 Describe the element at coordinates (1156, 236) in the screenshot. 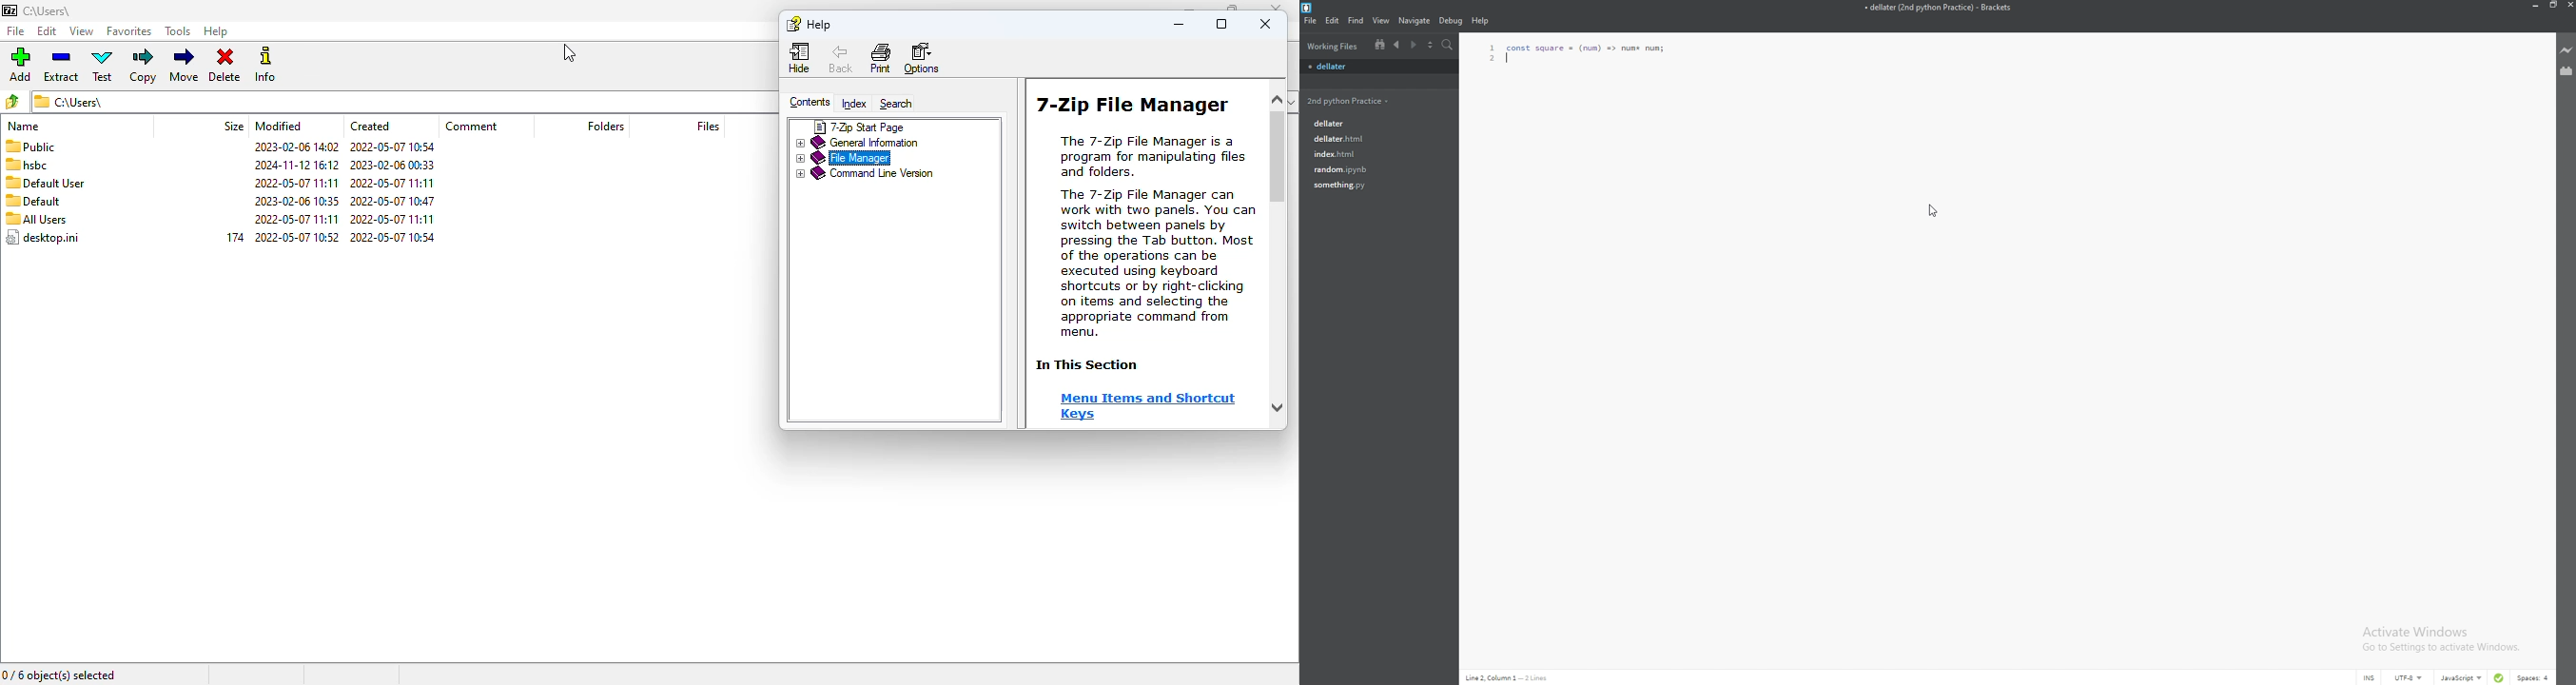

I see `file manager information` at that location.